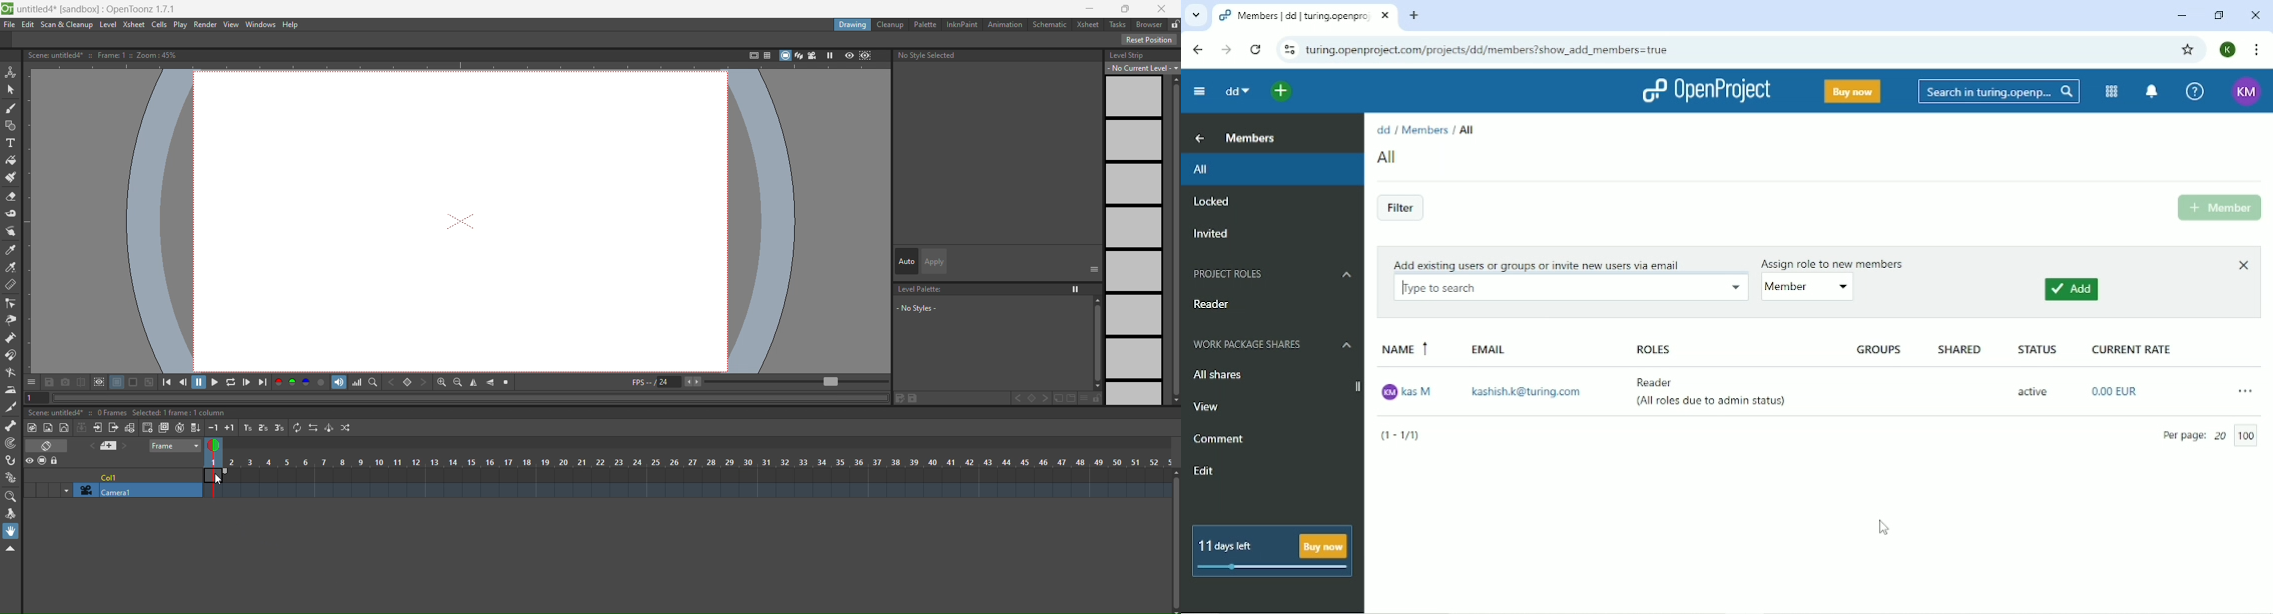 This screenshot has width=2296, height=616. What do you see at coordinates (1389, 157) in the screenshot?
I see `All` at bounding box center [1389, 157].